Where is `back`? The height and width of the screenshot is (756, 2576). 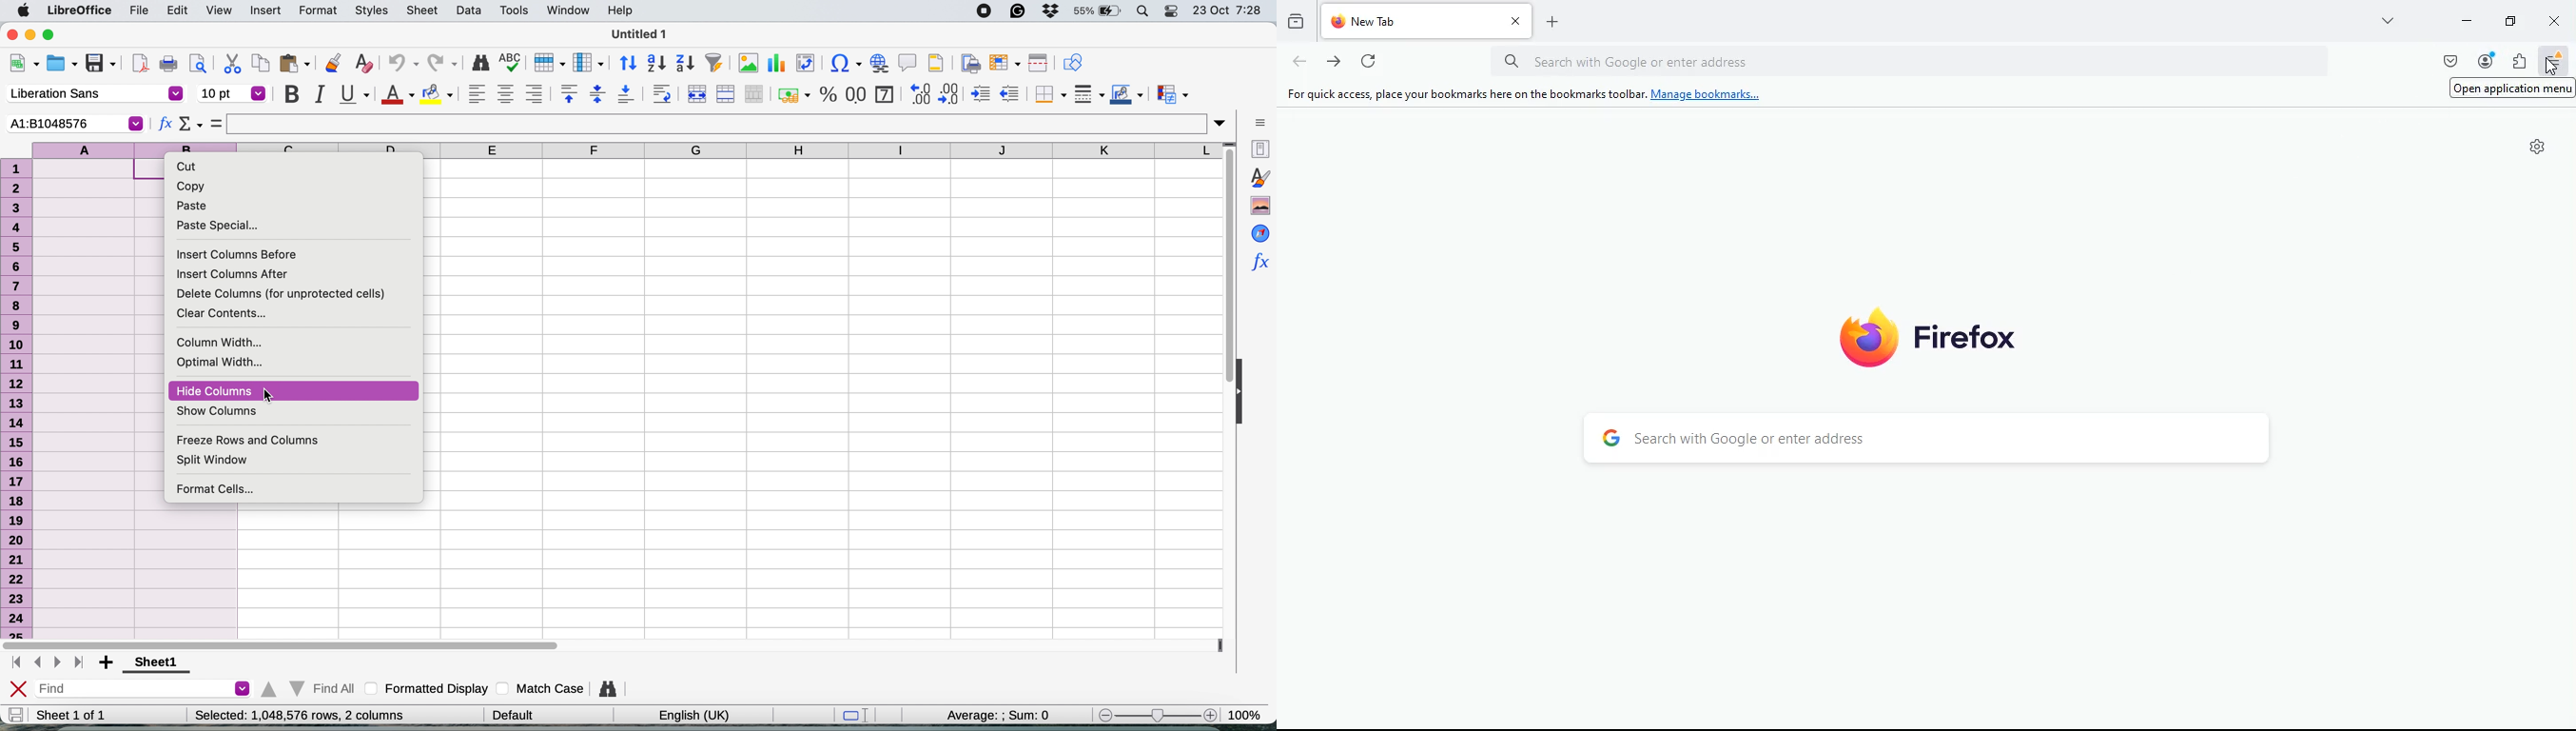 back is located at coordinates (1298, 62).